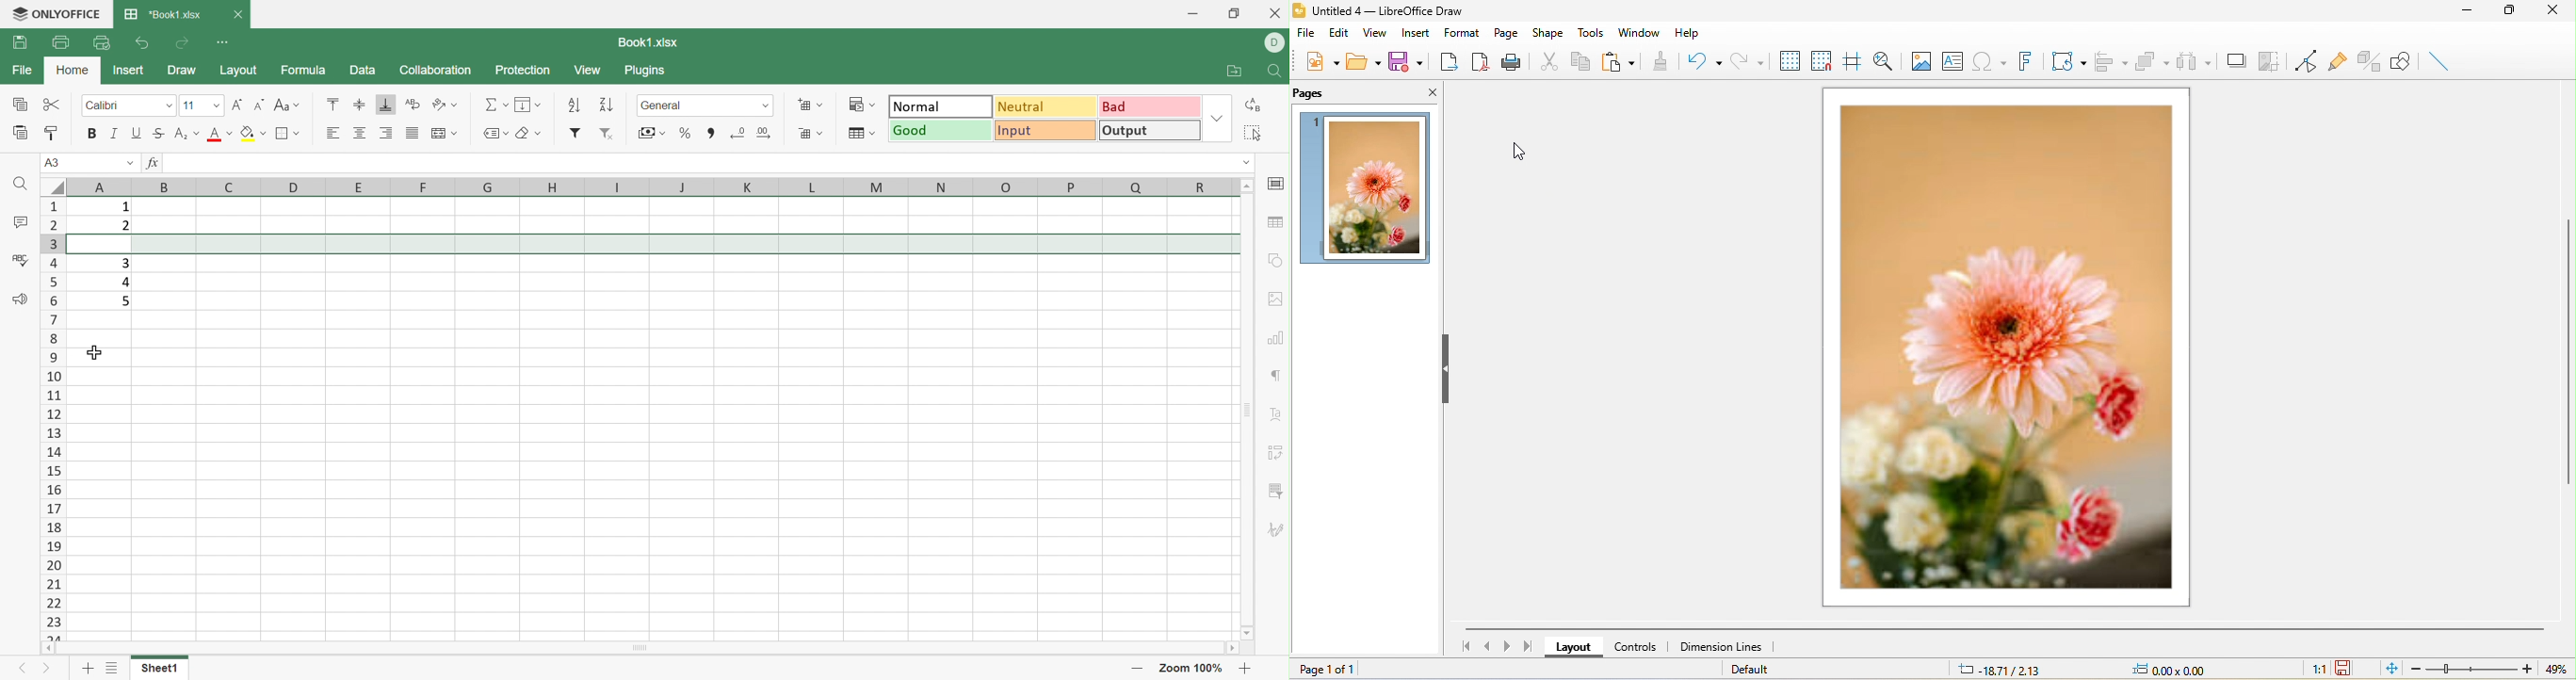  I want to click on close, so click(2557, 12).